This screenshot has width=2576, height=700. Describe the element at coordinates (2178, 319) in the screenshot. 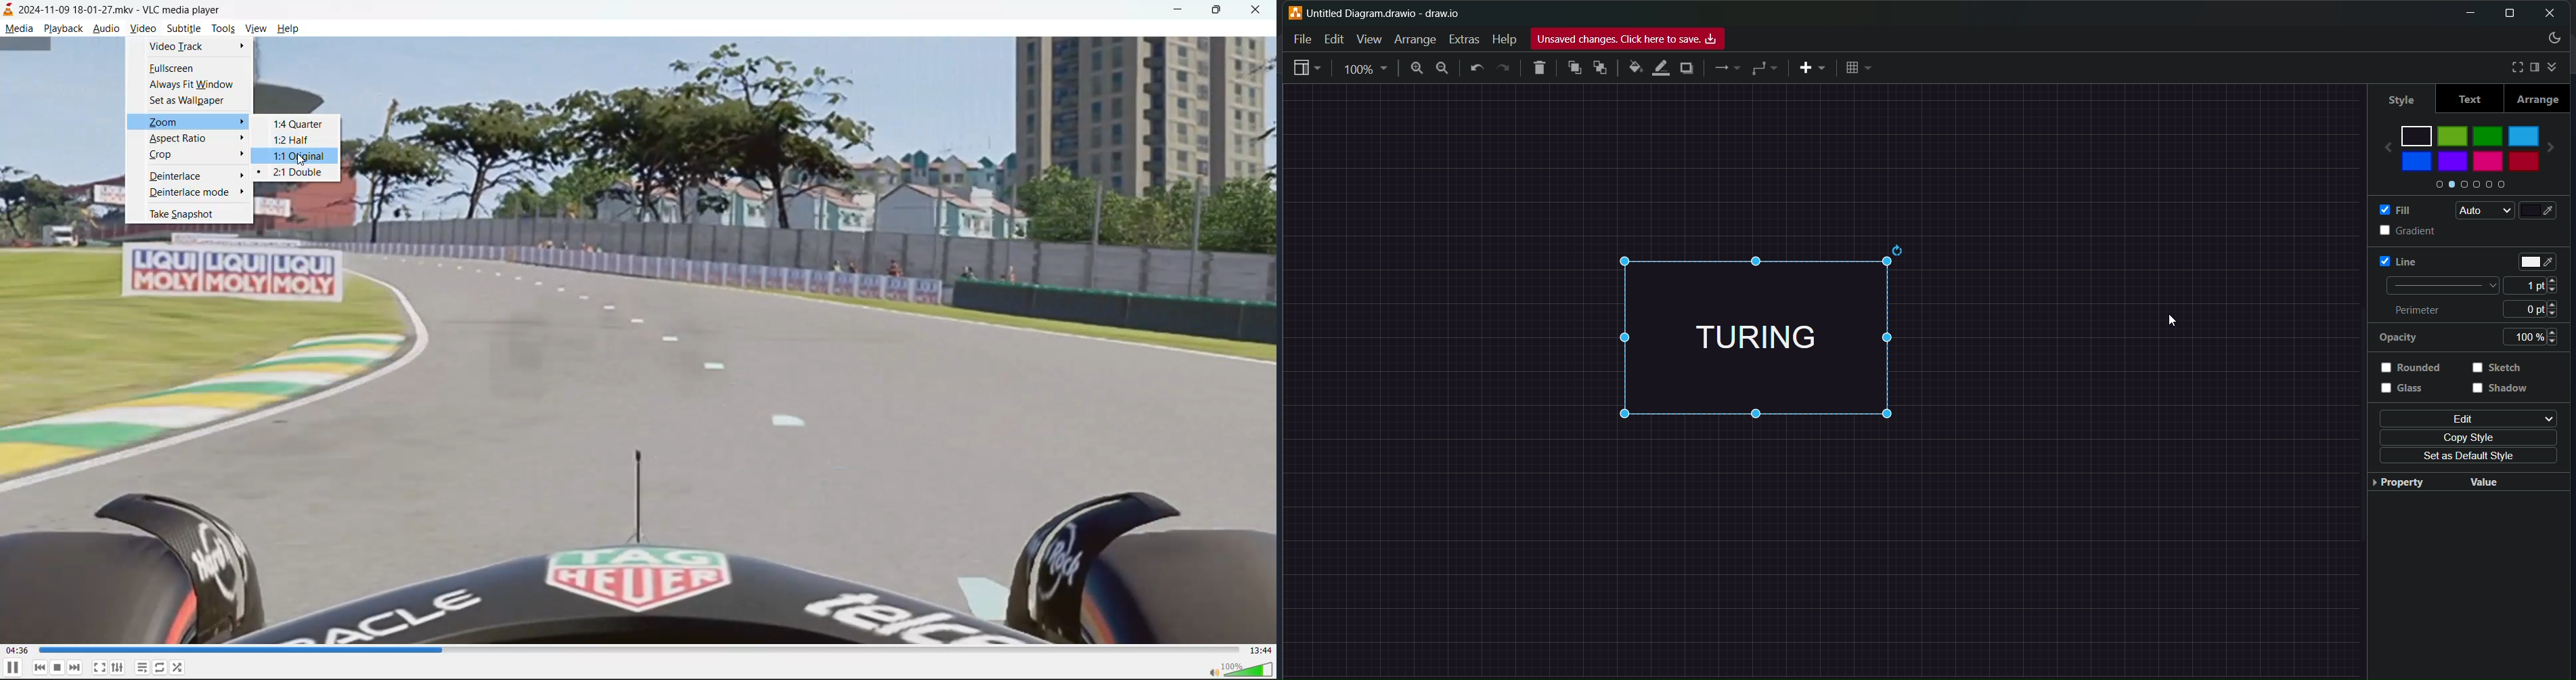

I see `cursor` at that location.